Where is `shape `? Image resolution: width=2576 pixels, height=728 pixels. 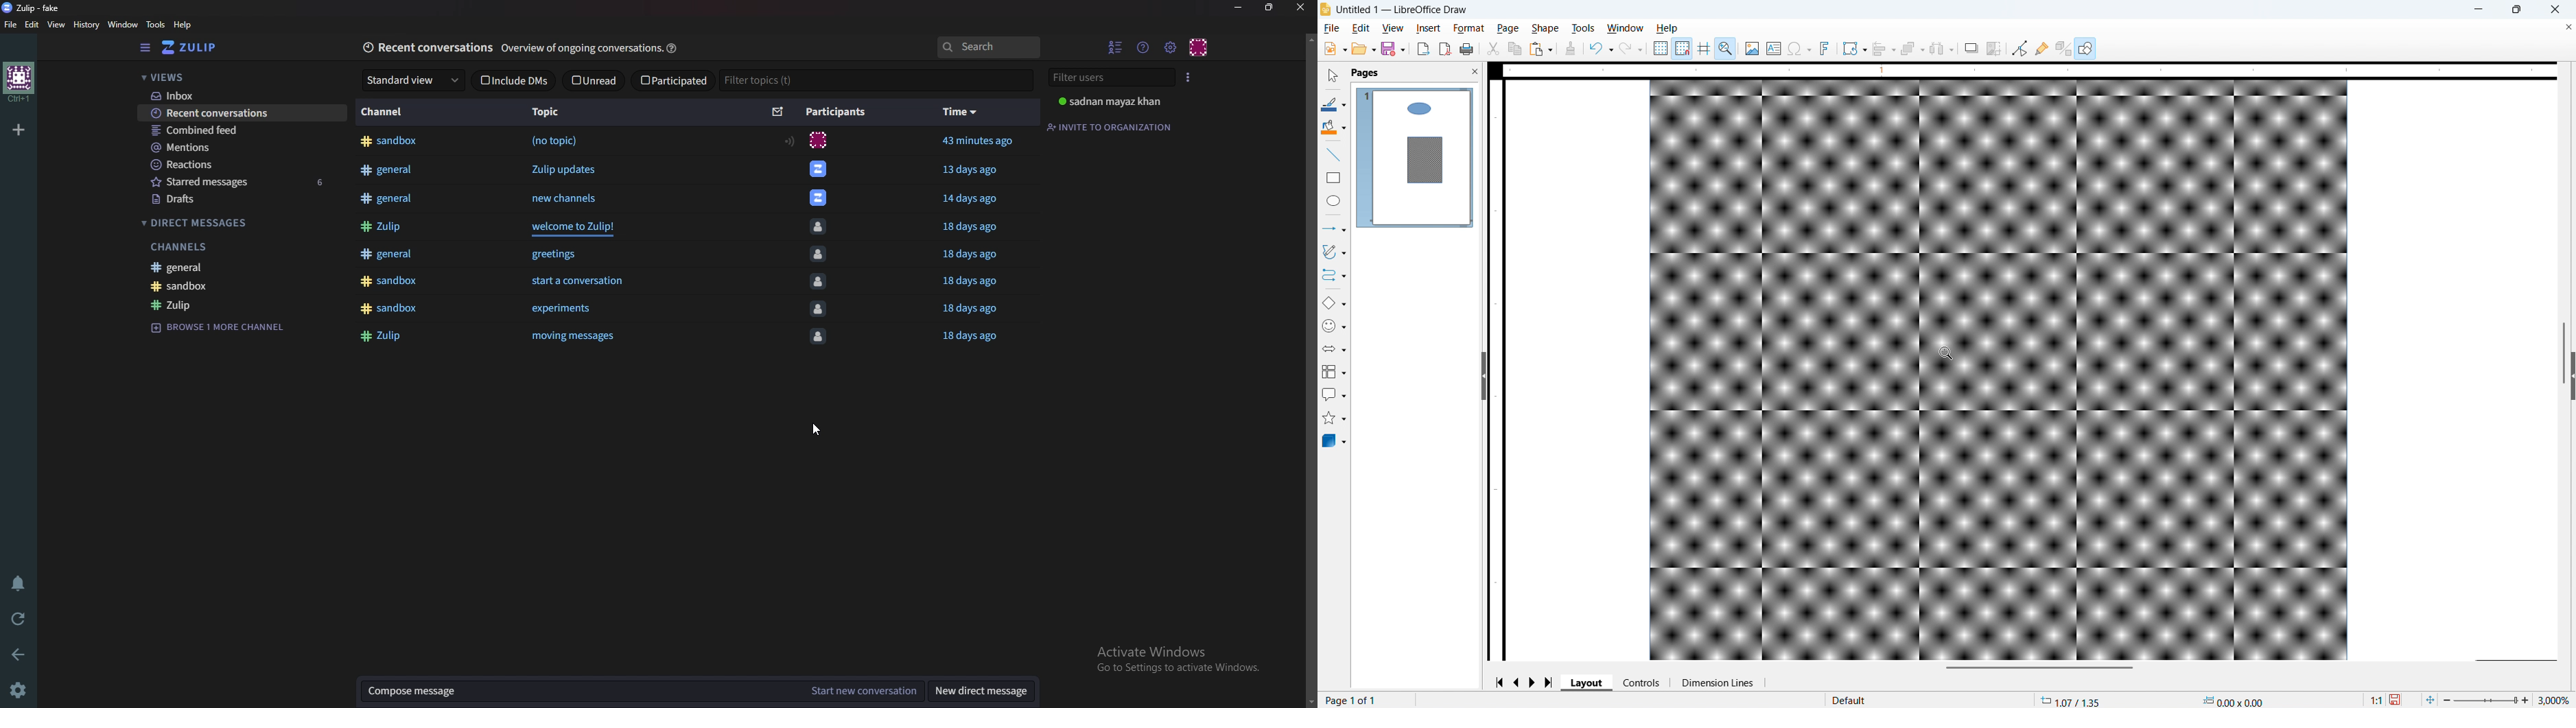
shape  is located at coordinates (1546, 29).